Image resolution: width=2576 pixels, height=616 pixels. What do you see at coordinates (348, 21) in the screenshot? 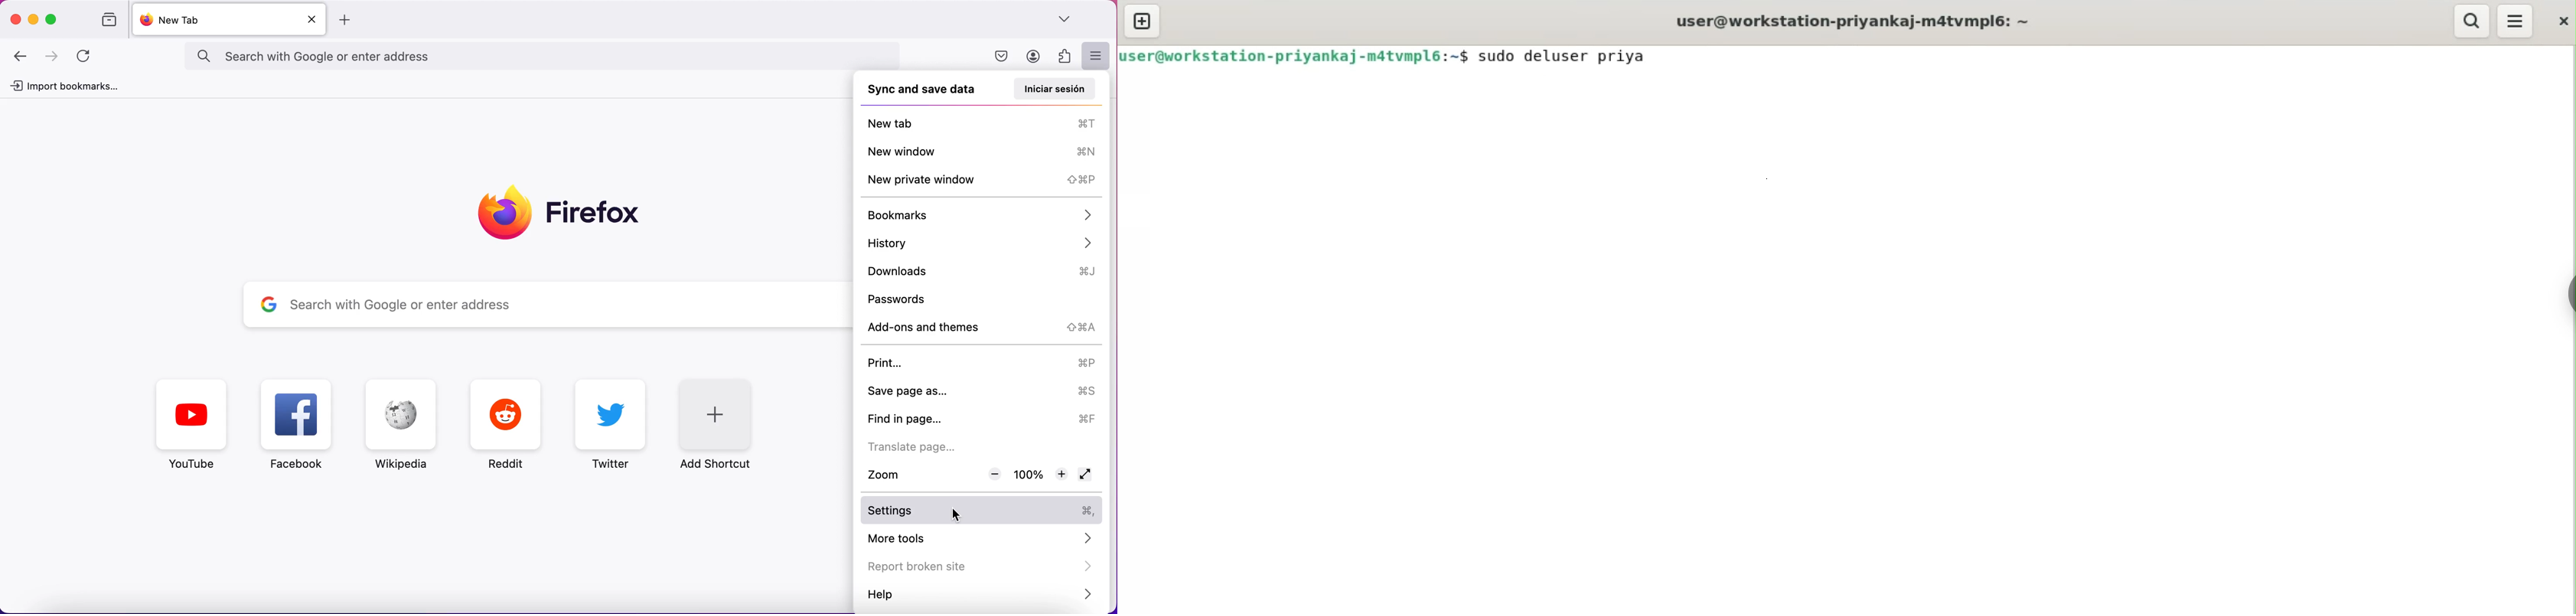
I see `add new tab` at bounding box center [348, 21].